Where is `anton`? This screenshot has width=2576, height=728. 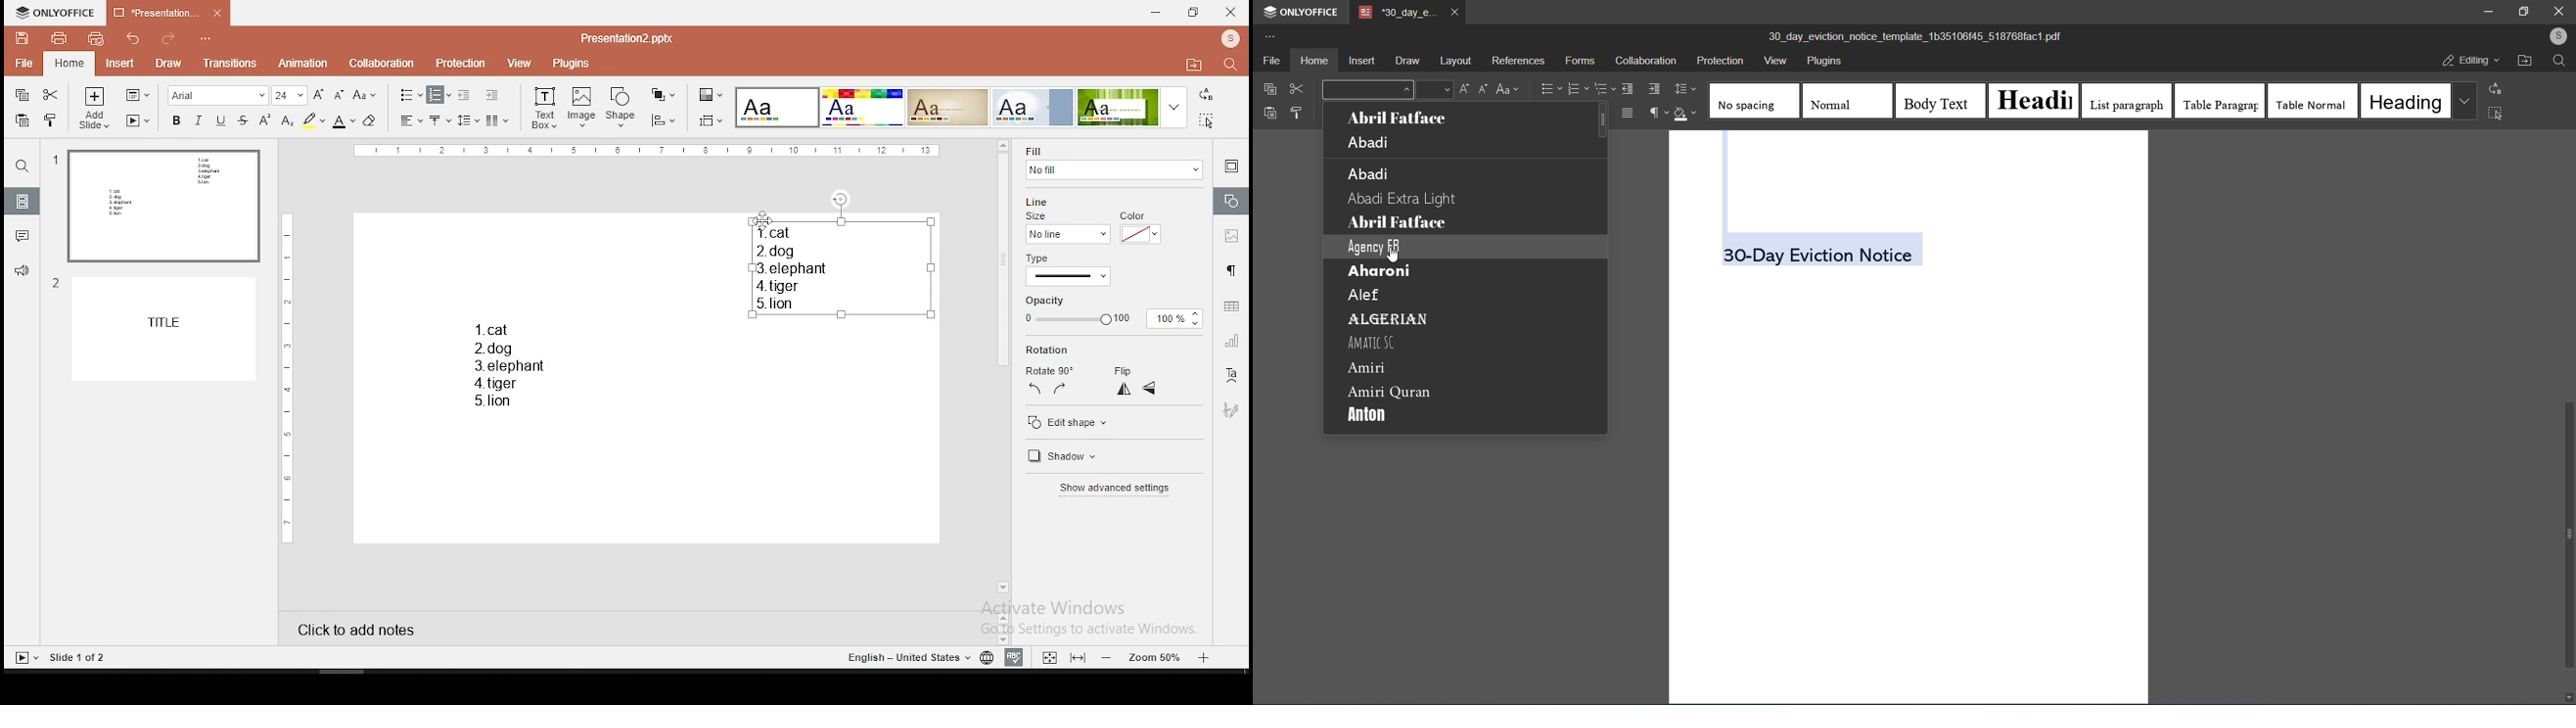 anton is located at coordinates (1369, 415).